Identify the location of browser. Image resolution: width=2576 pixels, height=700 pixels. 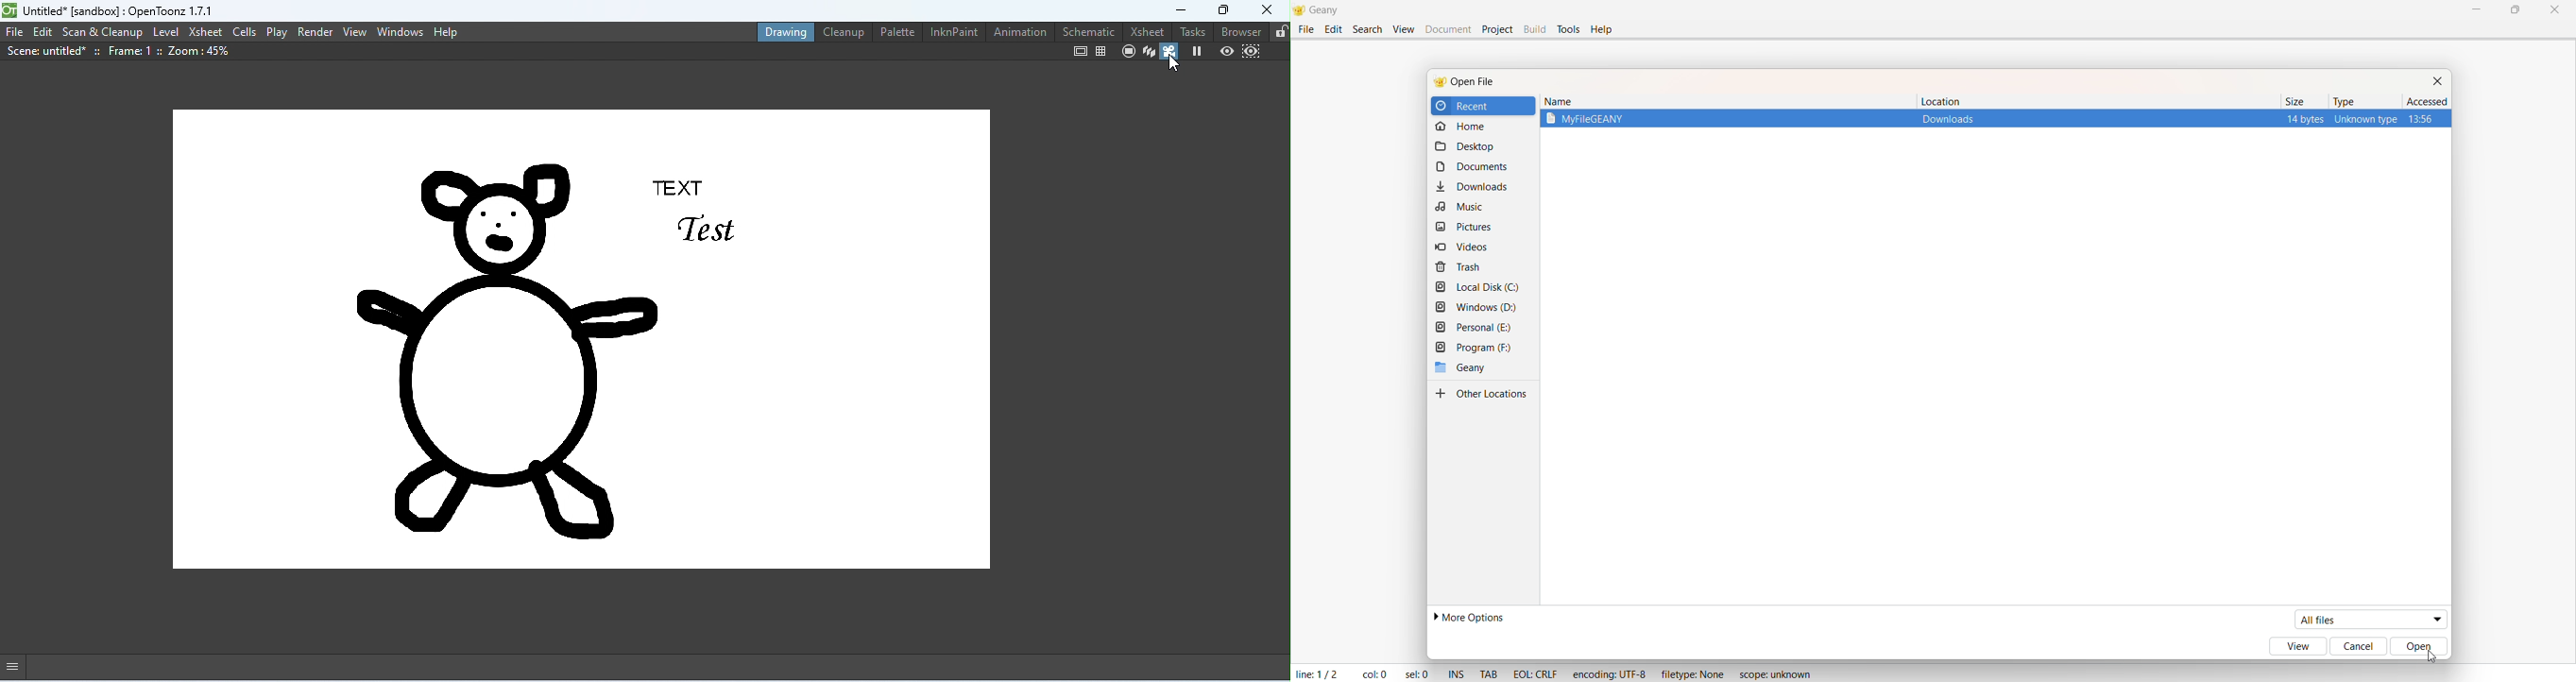
(1239, 32).